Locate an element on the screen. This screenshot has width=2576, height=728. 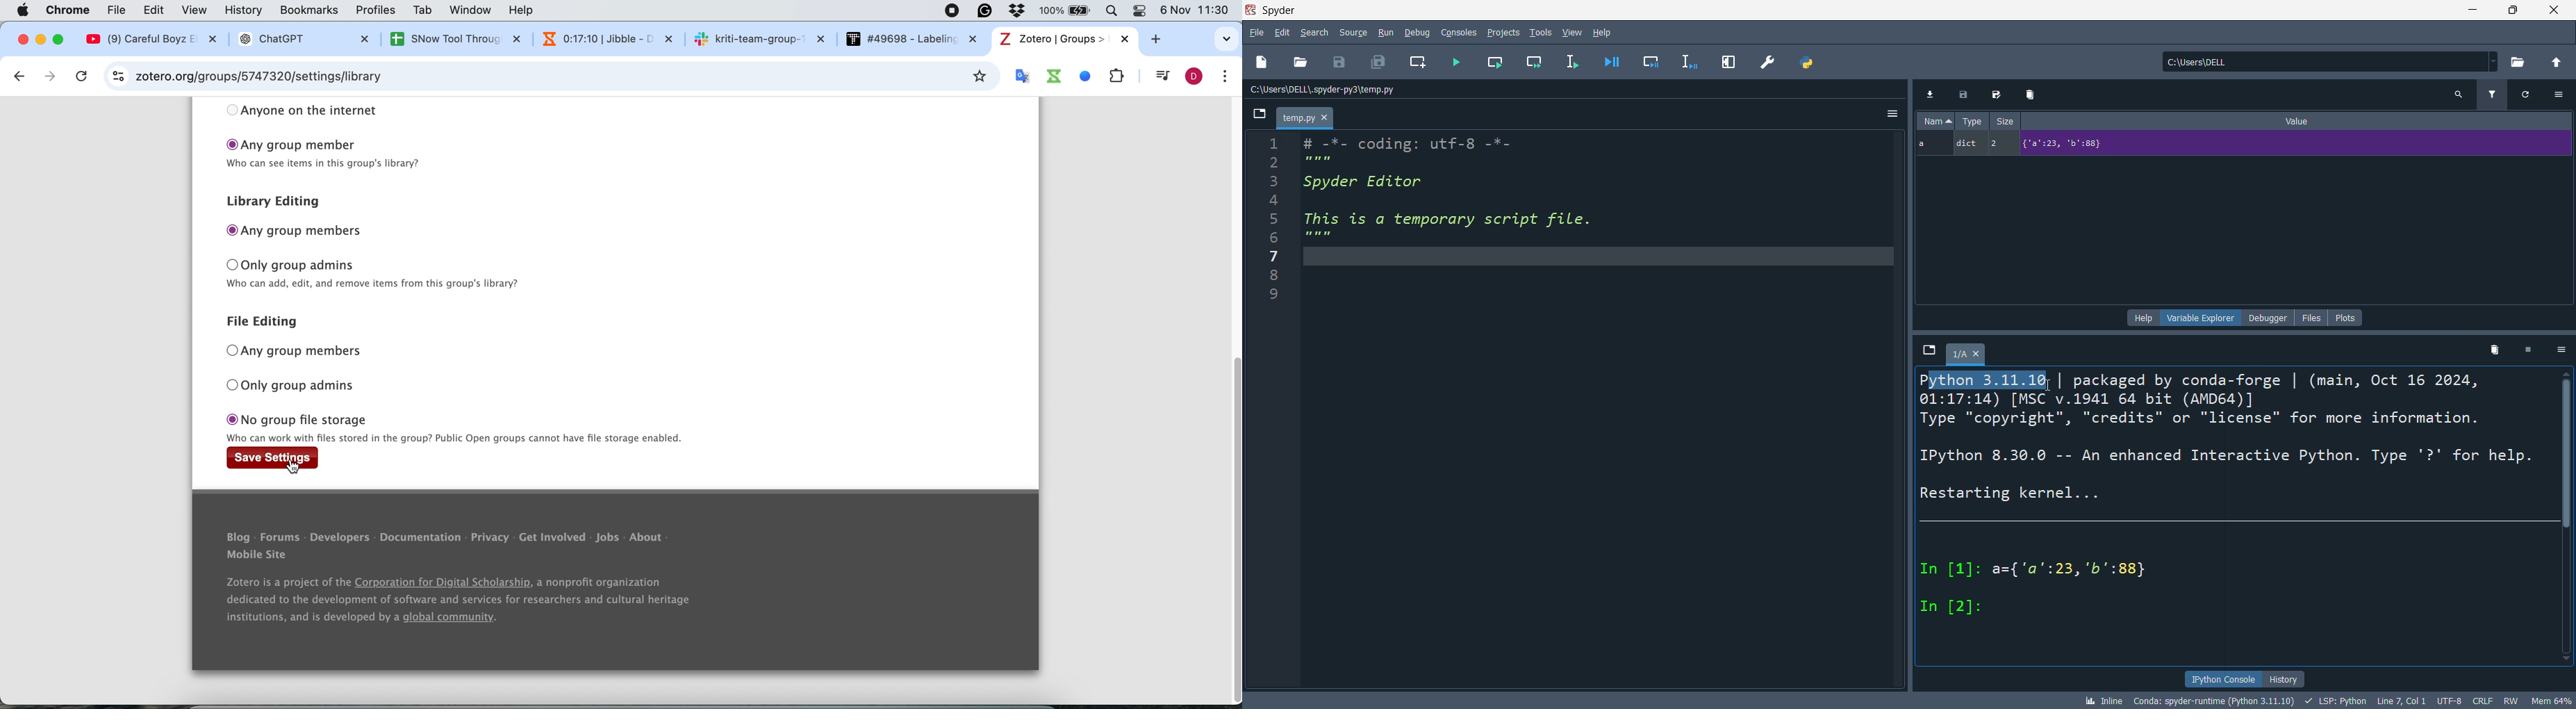
expand pane is located at coordinates (1730, 63).